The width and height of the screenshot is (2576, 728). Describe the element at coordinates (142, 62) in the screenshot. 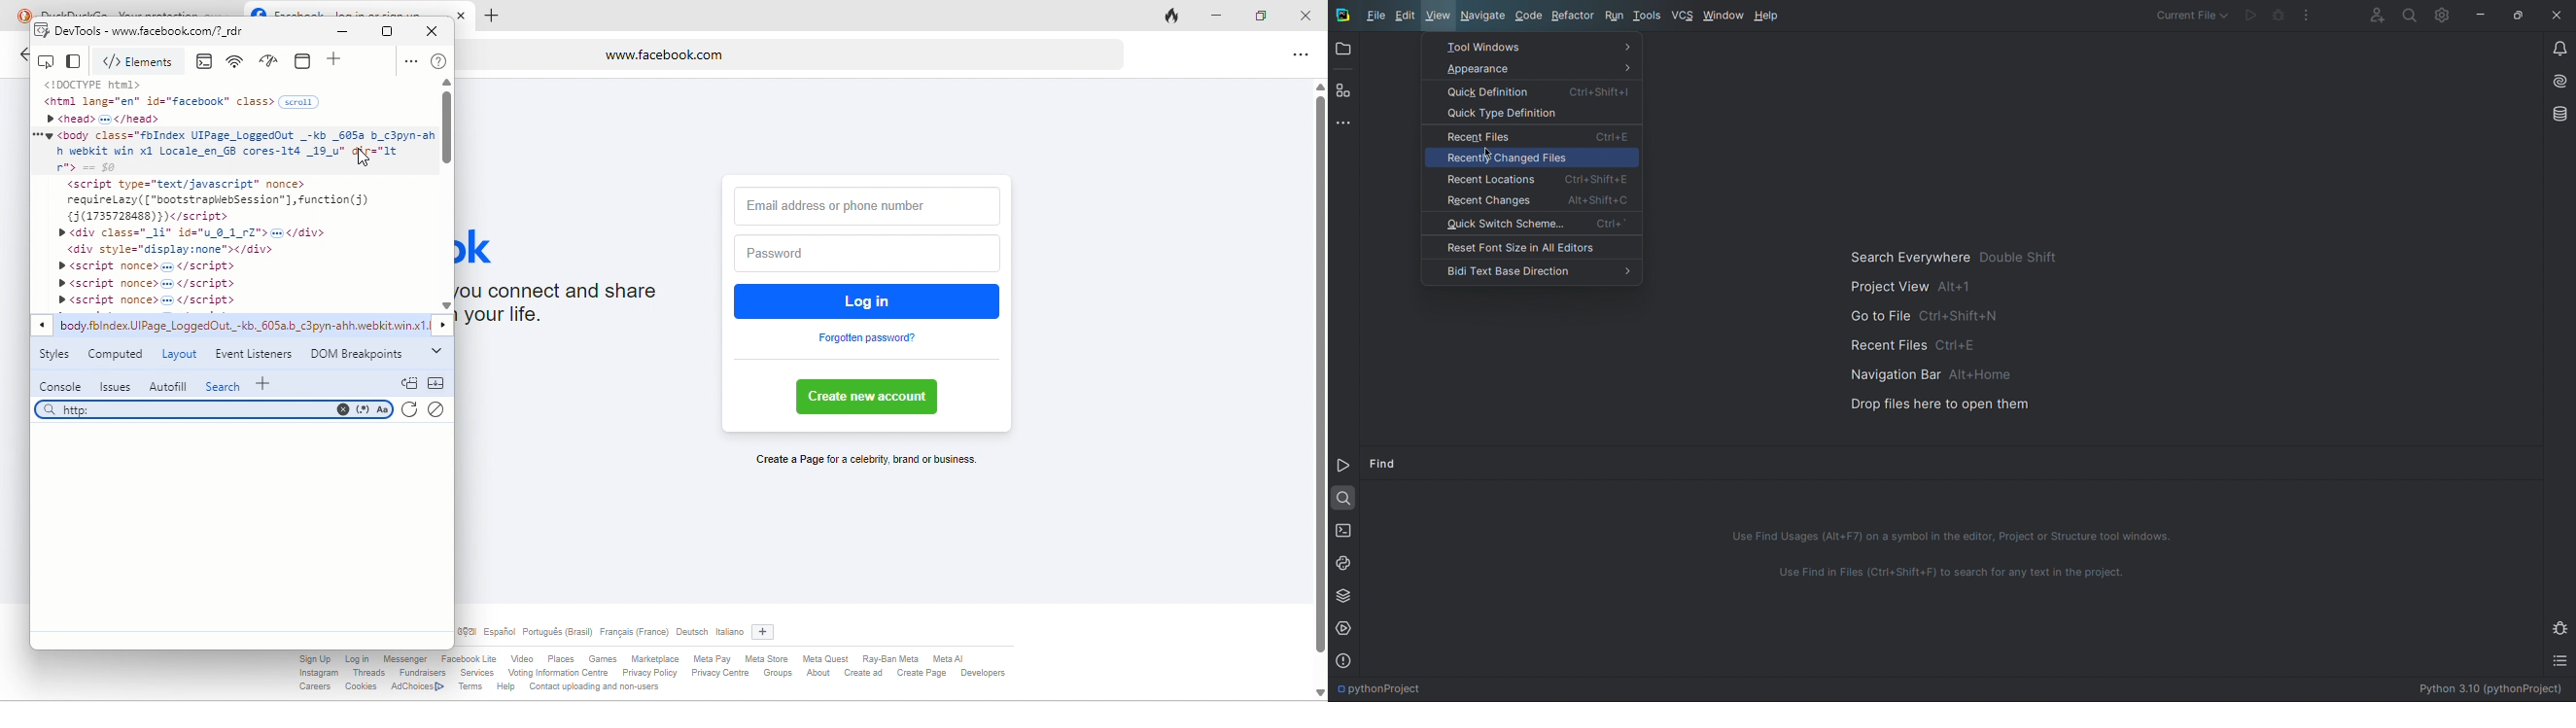

I see `elements` at that location.